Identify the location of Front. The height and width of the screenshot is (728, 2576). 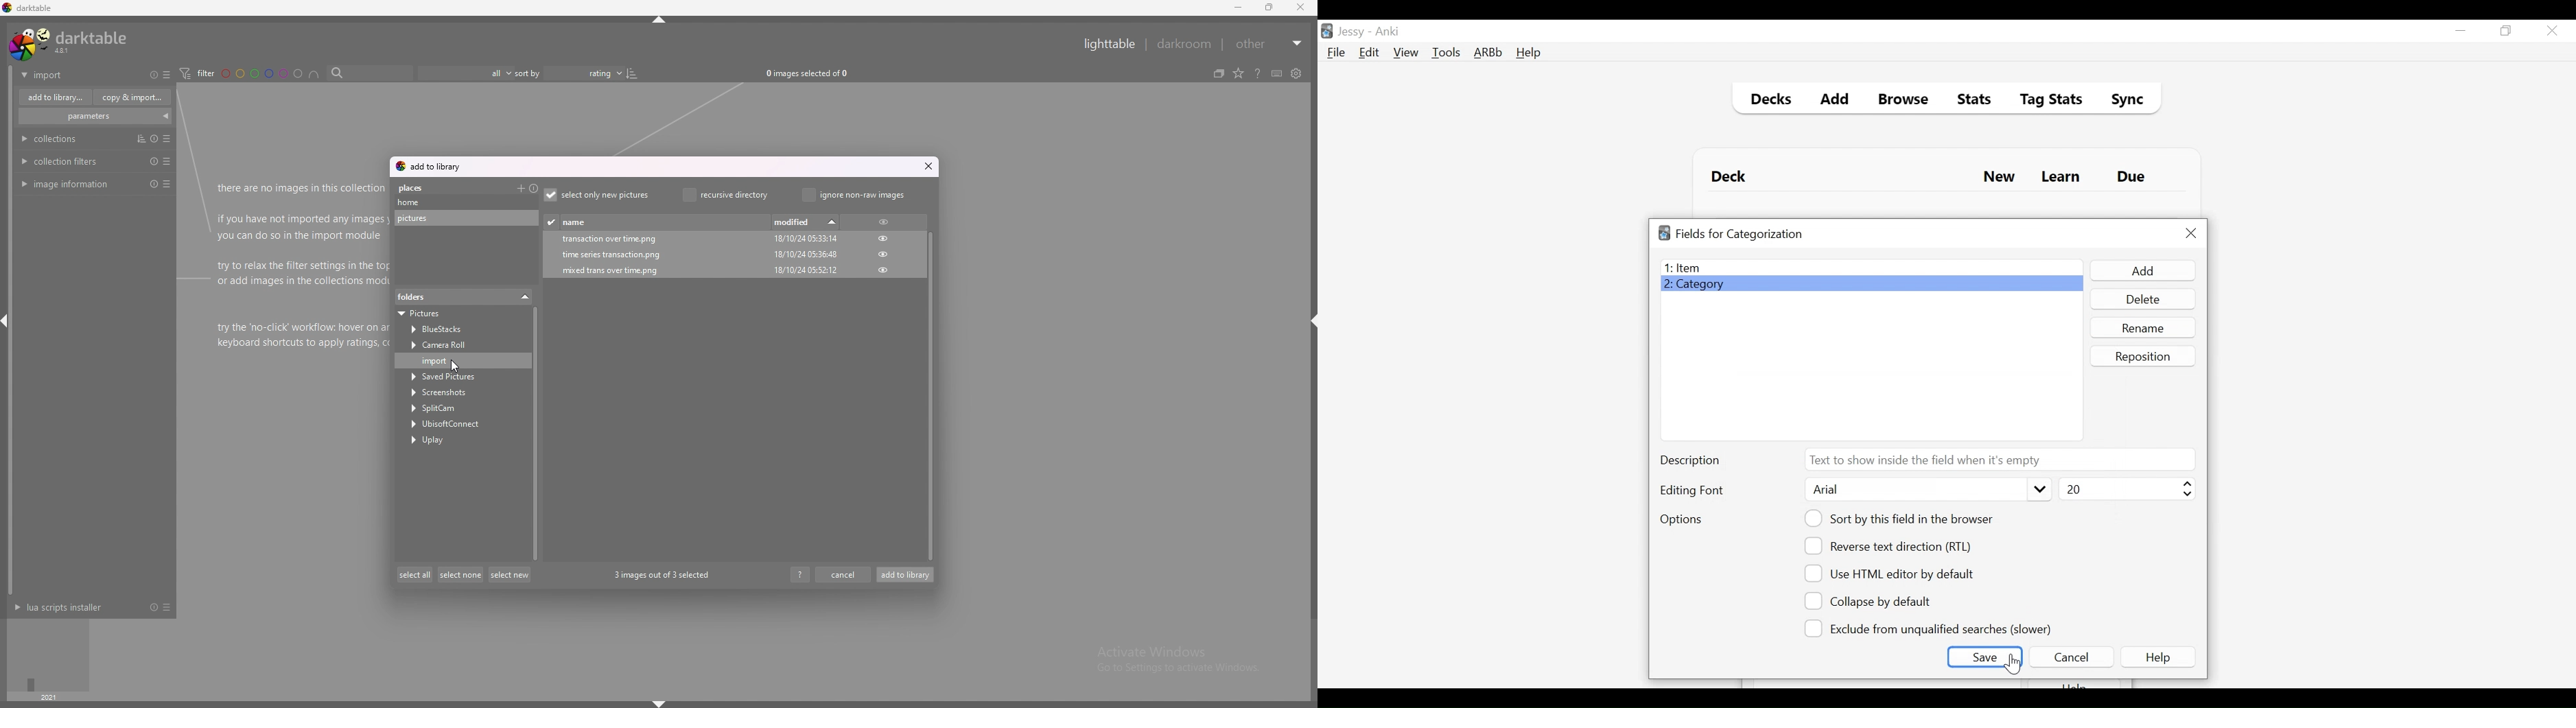
(1871, 267).